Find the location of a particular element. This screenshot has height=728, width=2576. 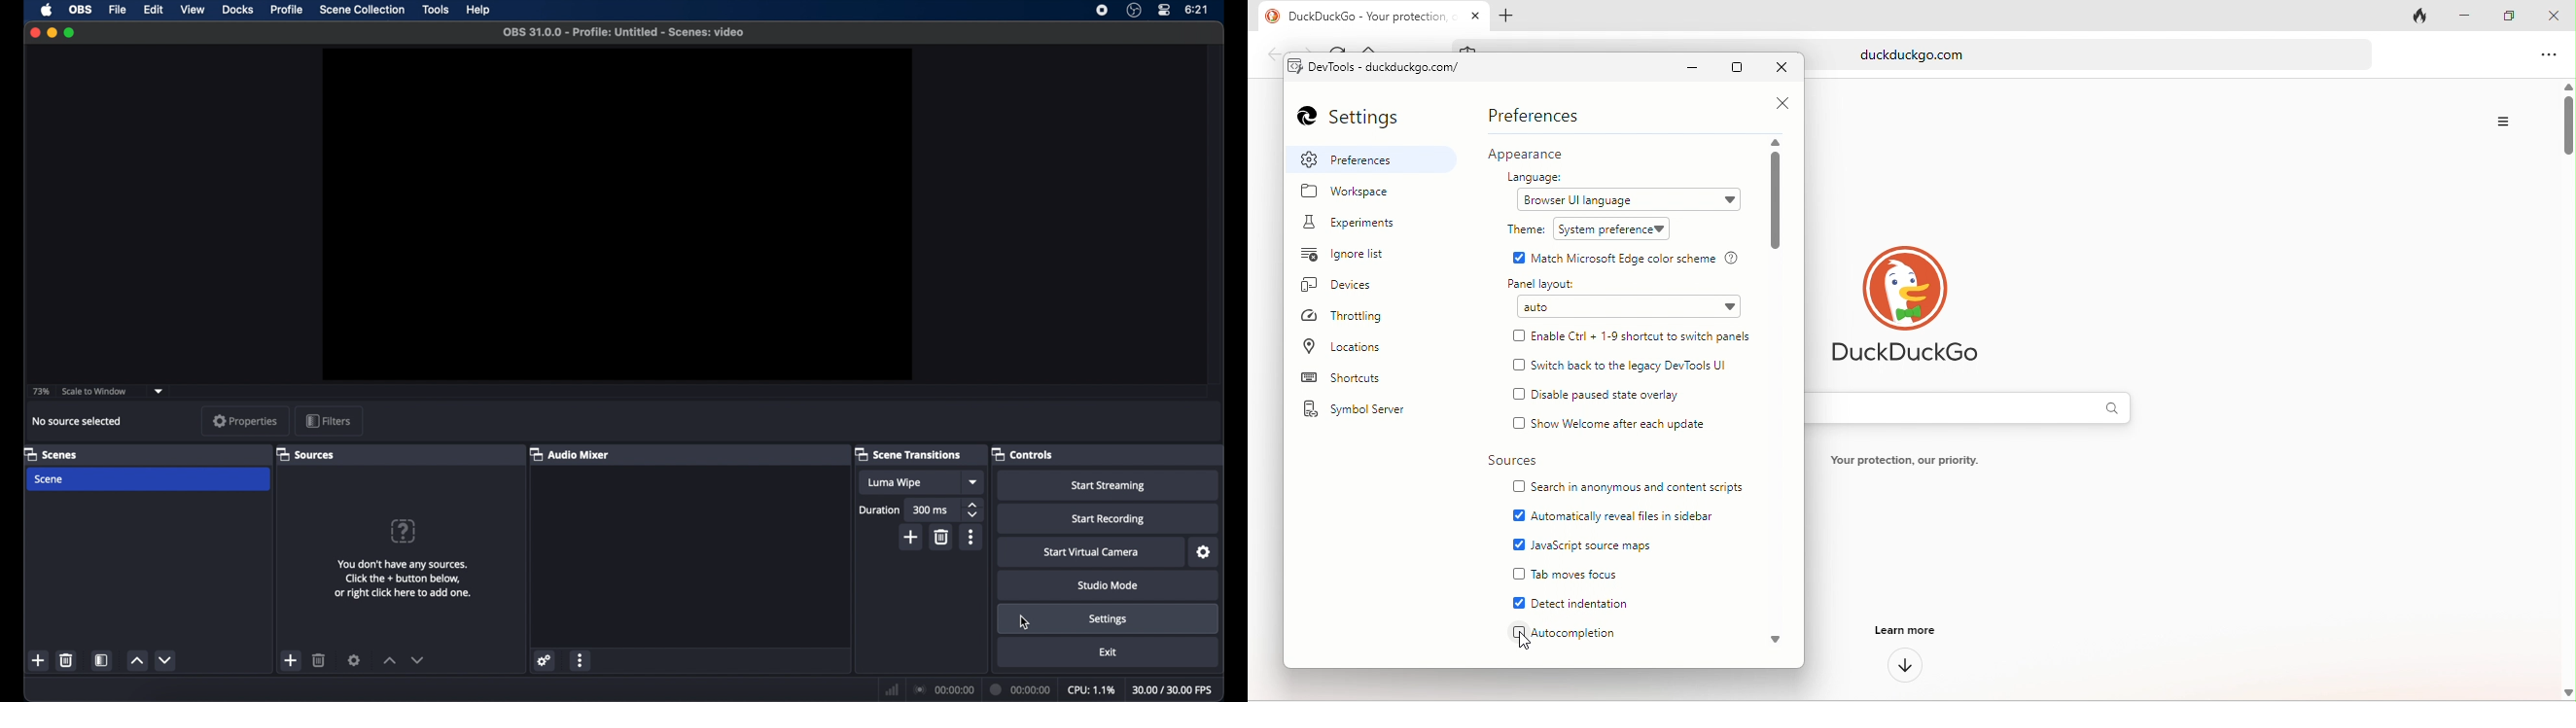

checkbox is located at coordinates (1520, 395).